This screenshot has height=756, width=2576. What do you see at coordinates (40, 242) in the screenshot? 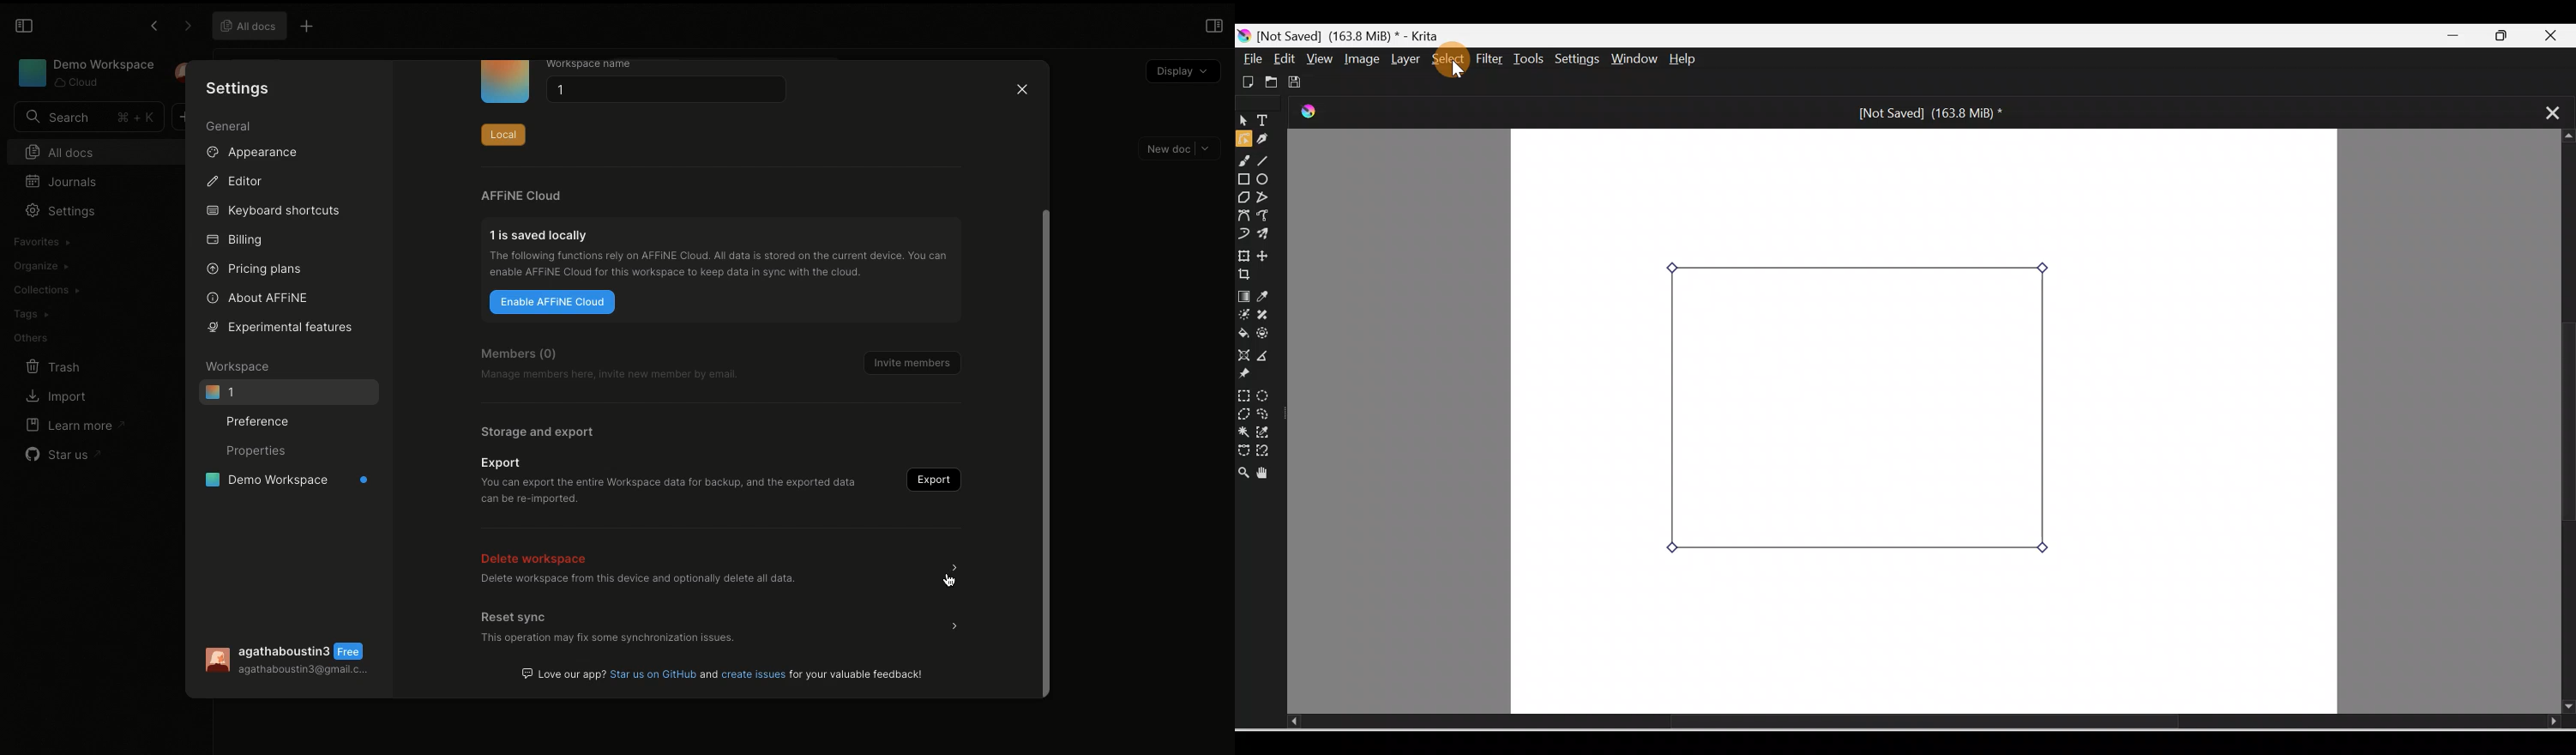
I see `Favorites` at bounding box center [40, 242].